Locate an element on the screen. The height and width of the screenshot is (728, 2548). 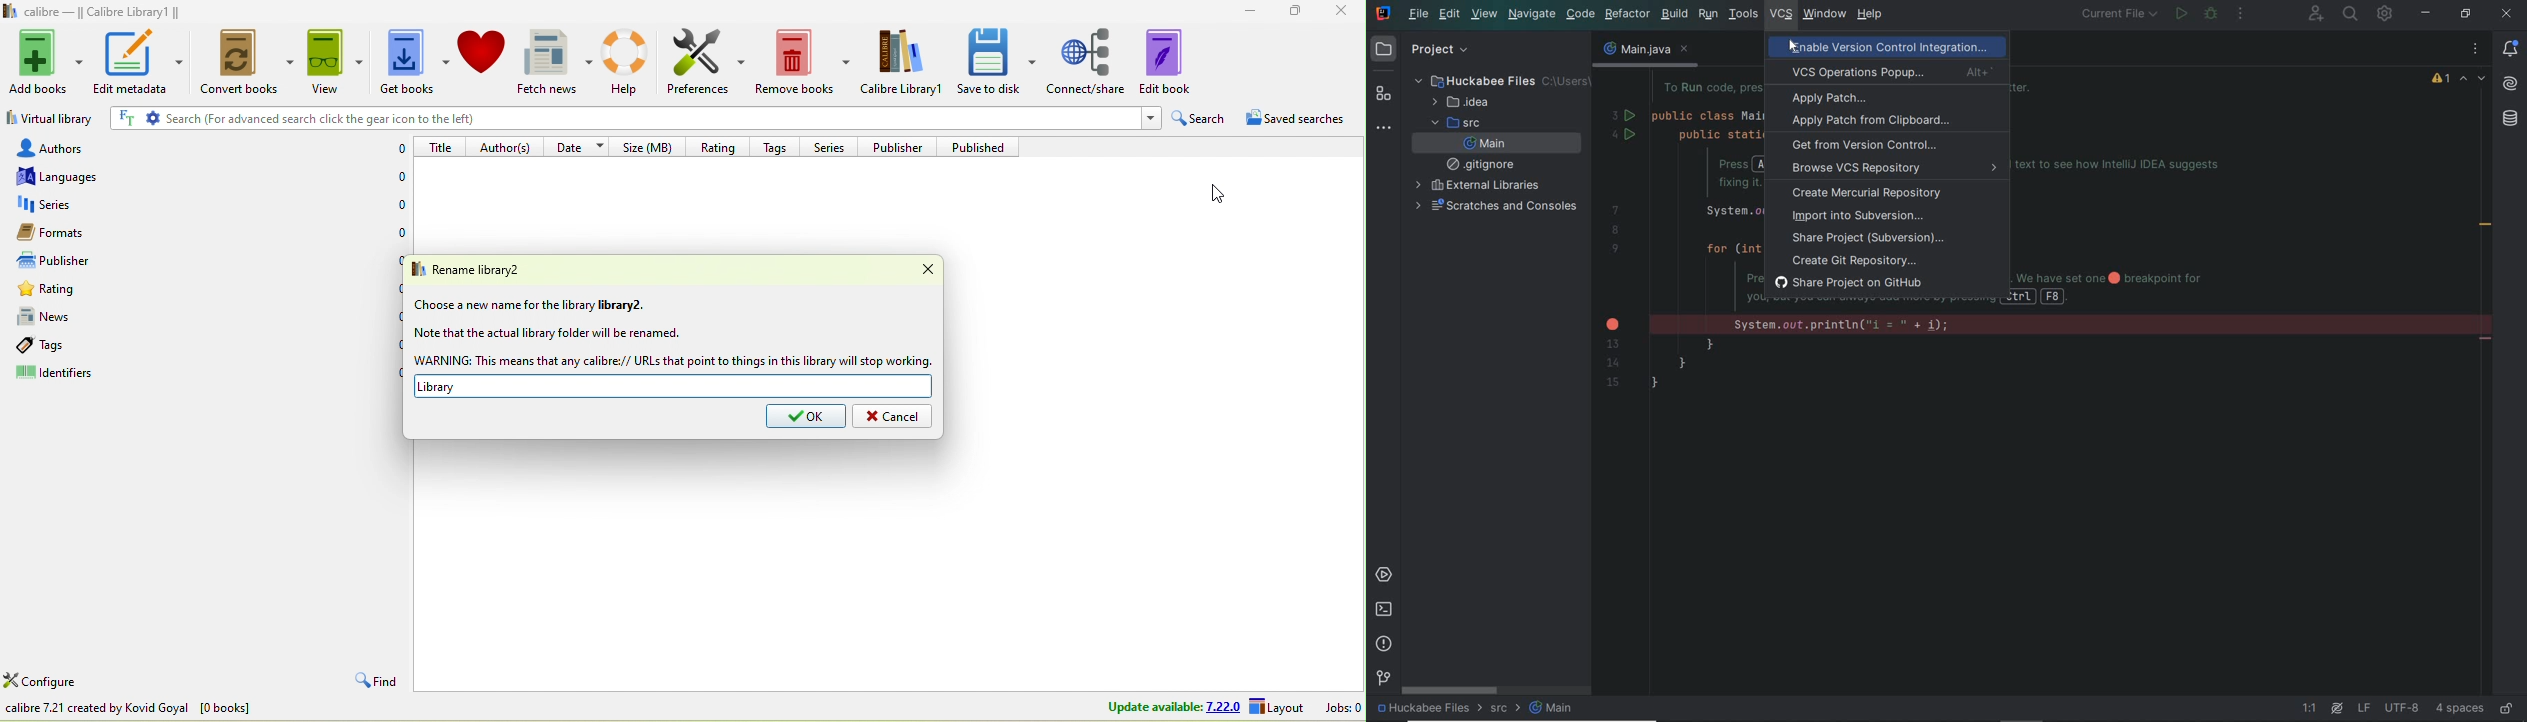
publisher is located at coordinates (903, 146).